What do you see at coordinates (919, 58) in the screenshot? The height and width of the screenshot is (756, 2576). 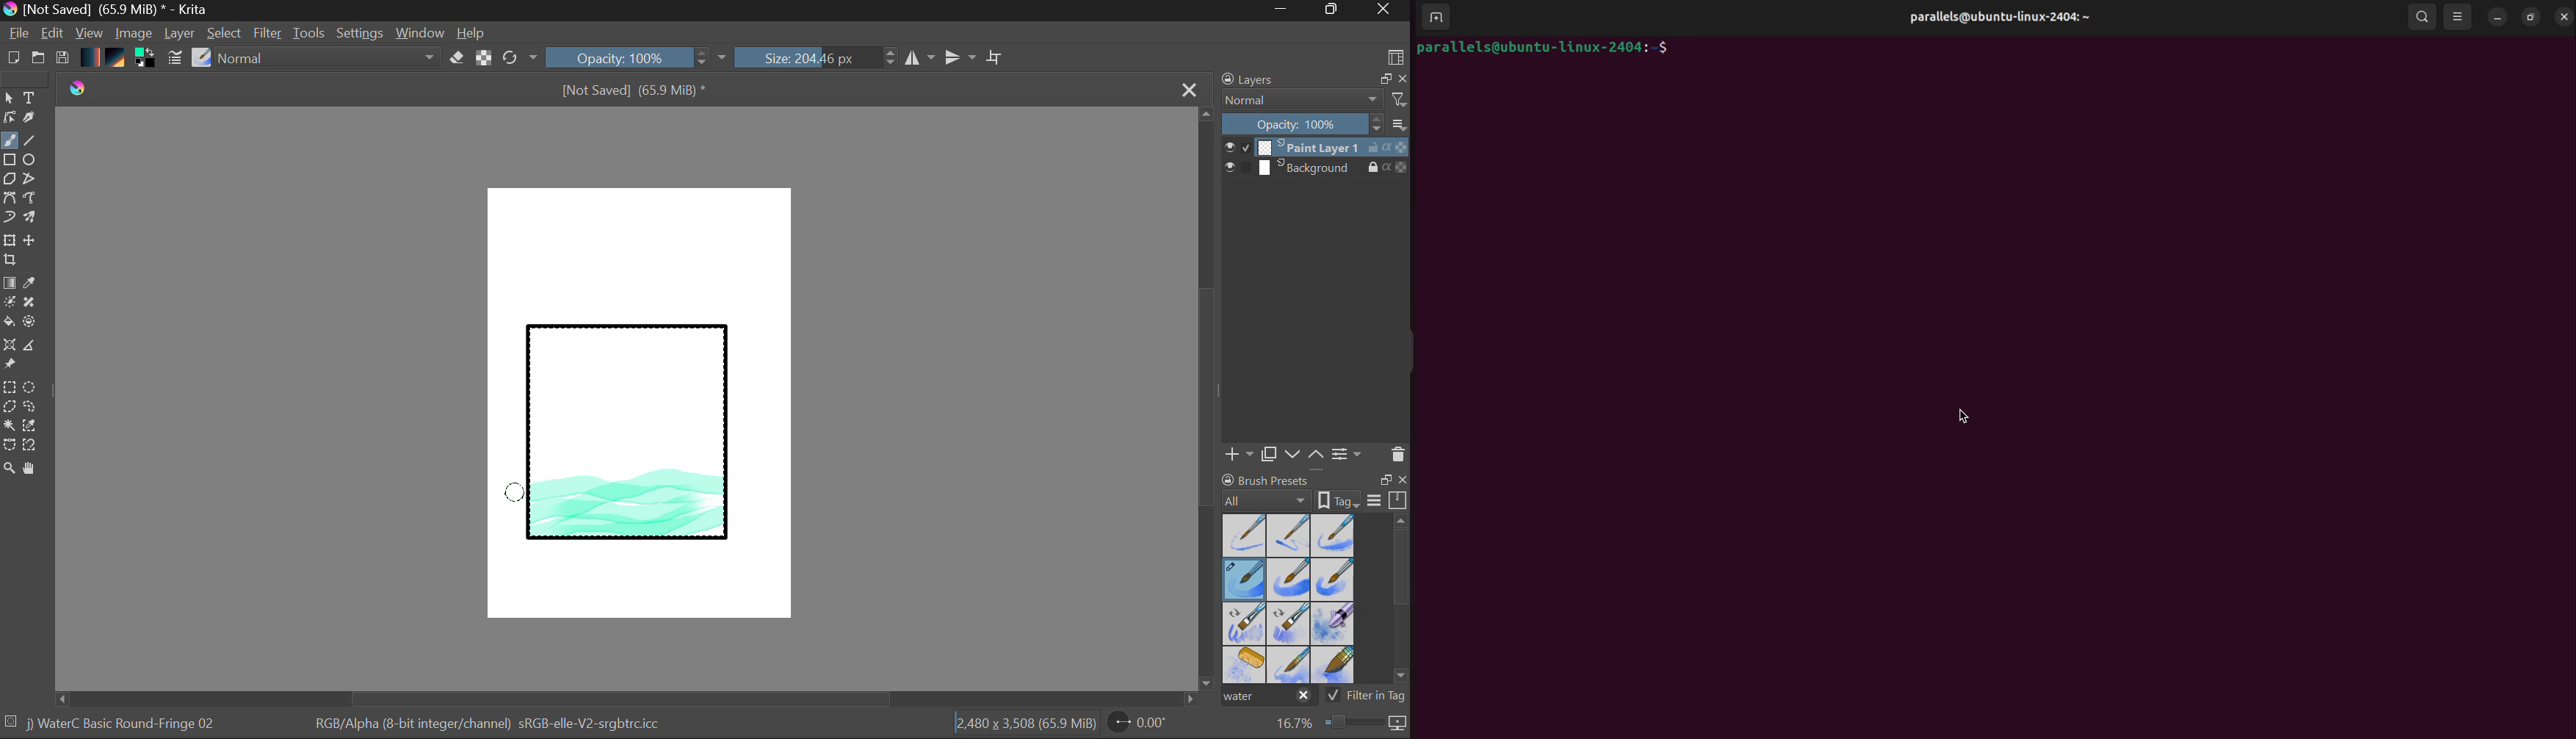 I see `Vertical Mirror Flip` at bounding box center [919, 58].